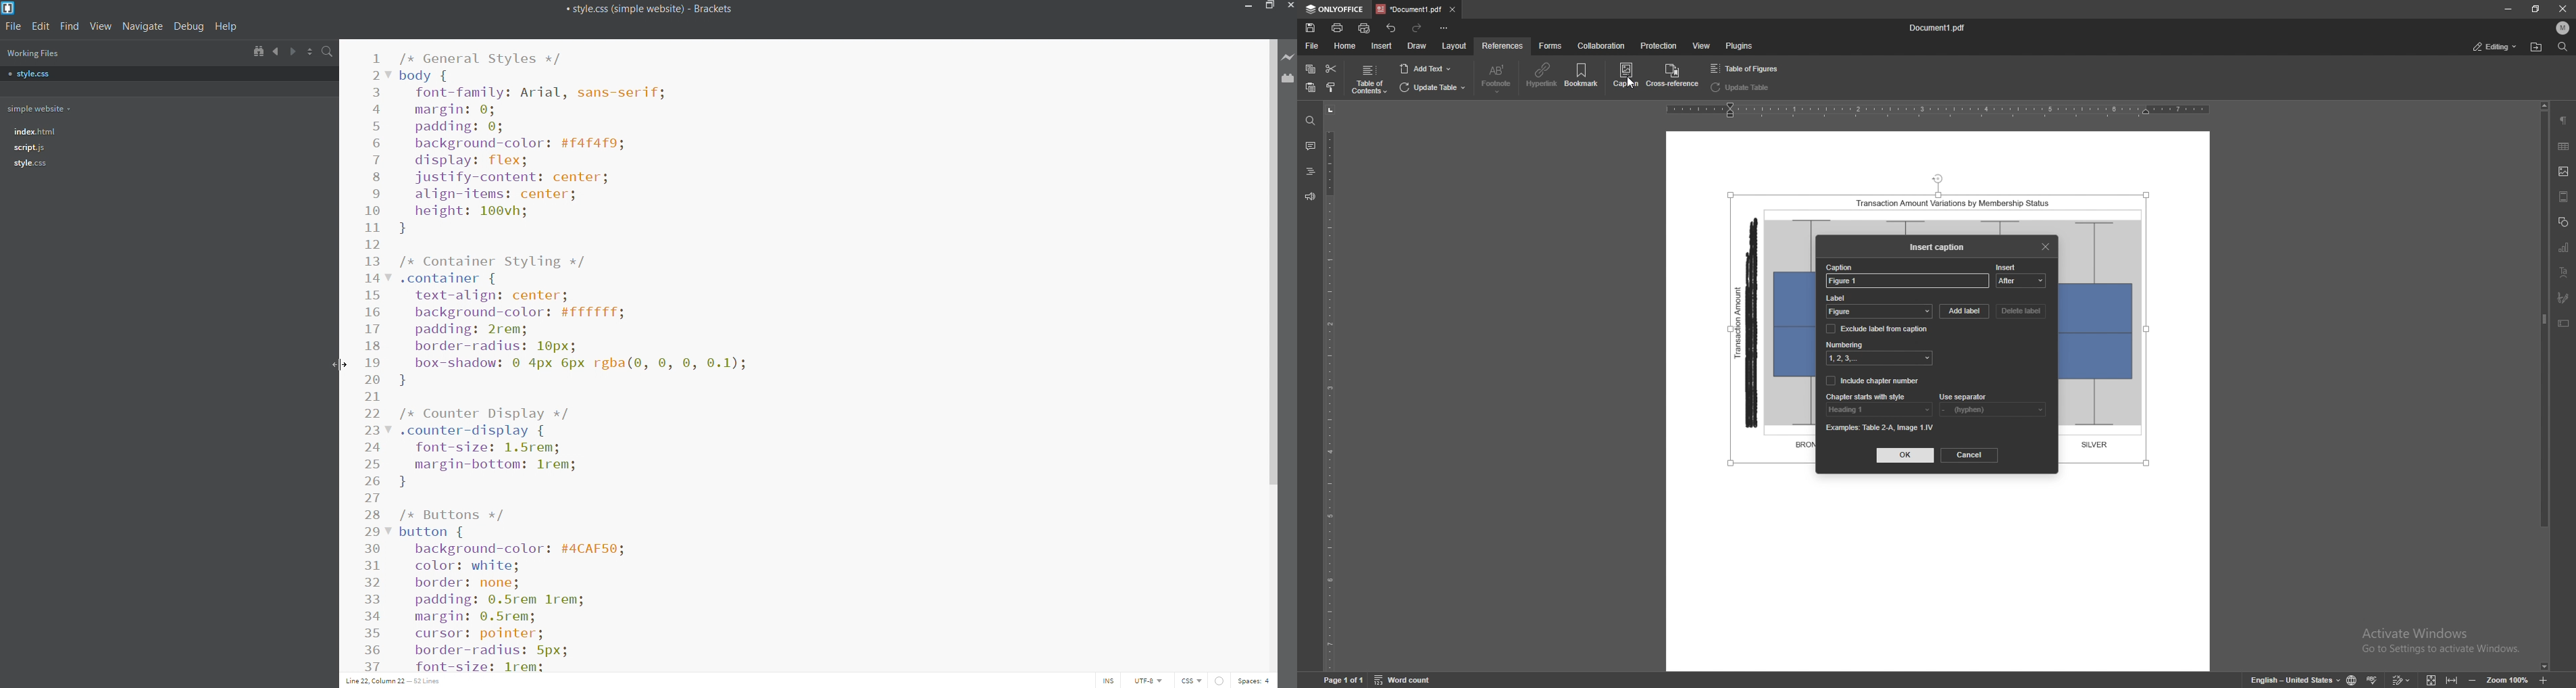  I want to click on change doc language, so click(2354, 679).